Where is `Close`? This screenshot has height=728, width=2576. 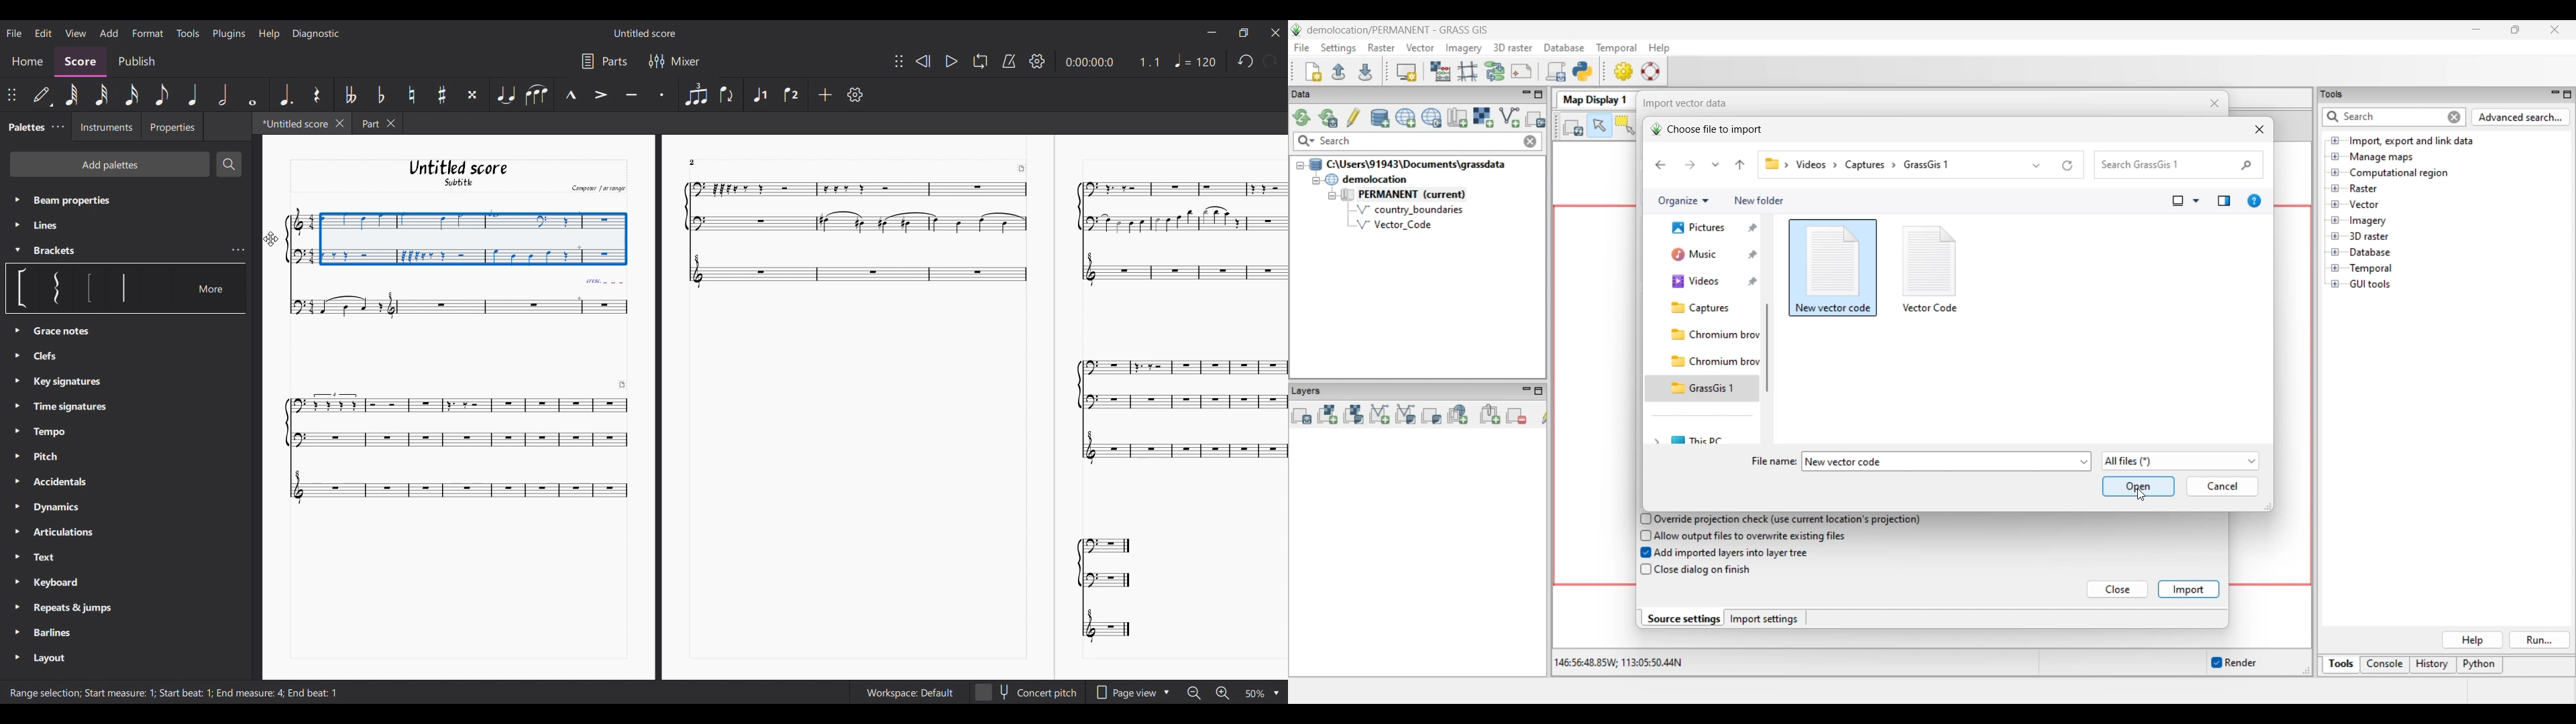 Close is located at coordinates (340, 123).